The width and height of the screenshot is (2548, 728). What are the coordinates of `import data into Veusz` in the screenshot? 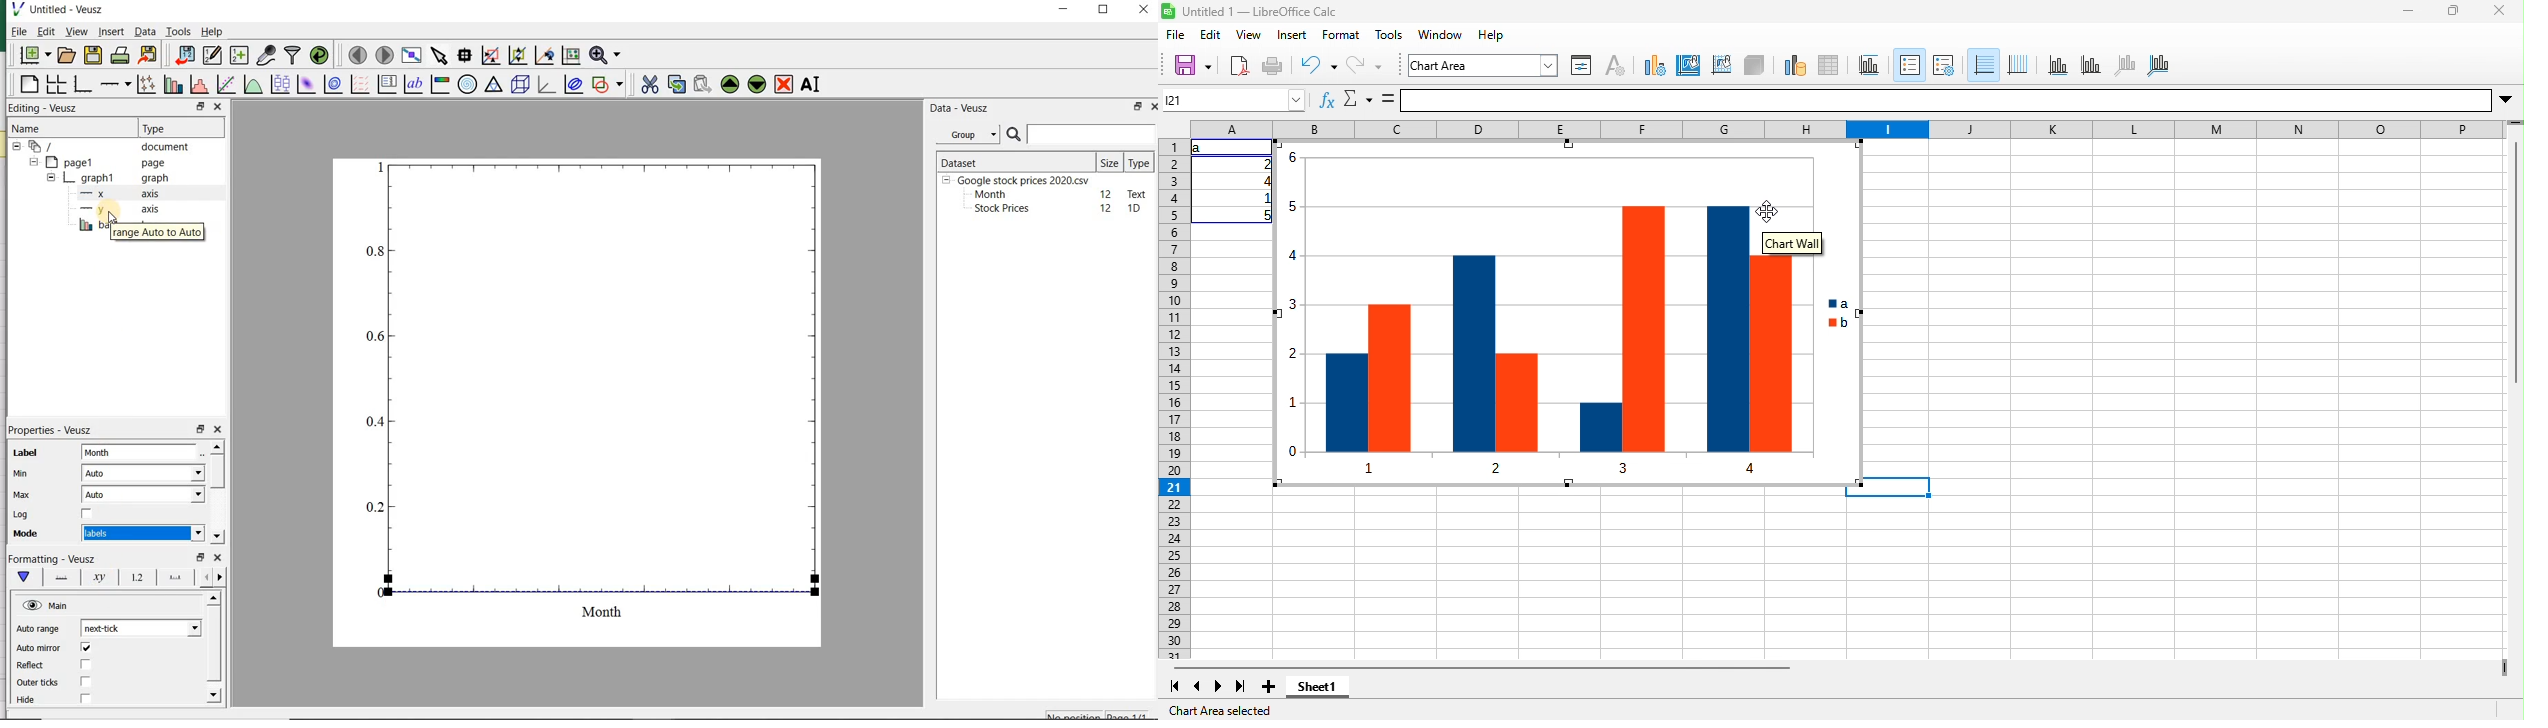 It's located at (182, 56).